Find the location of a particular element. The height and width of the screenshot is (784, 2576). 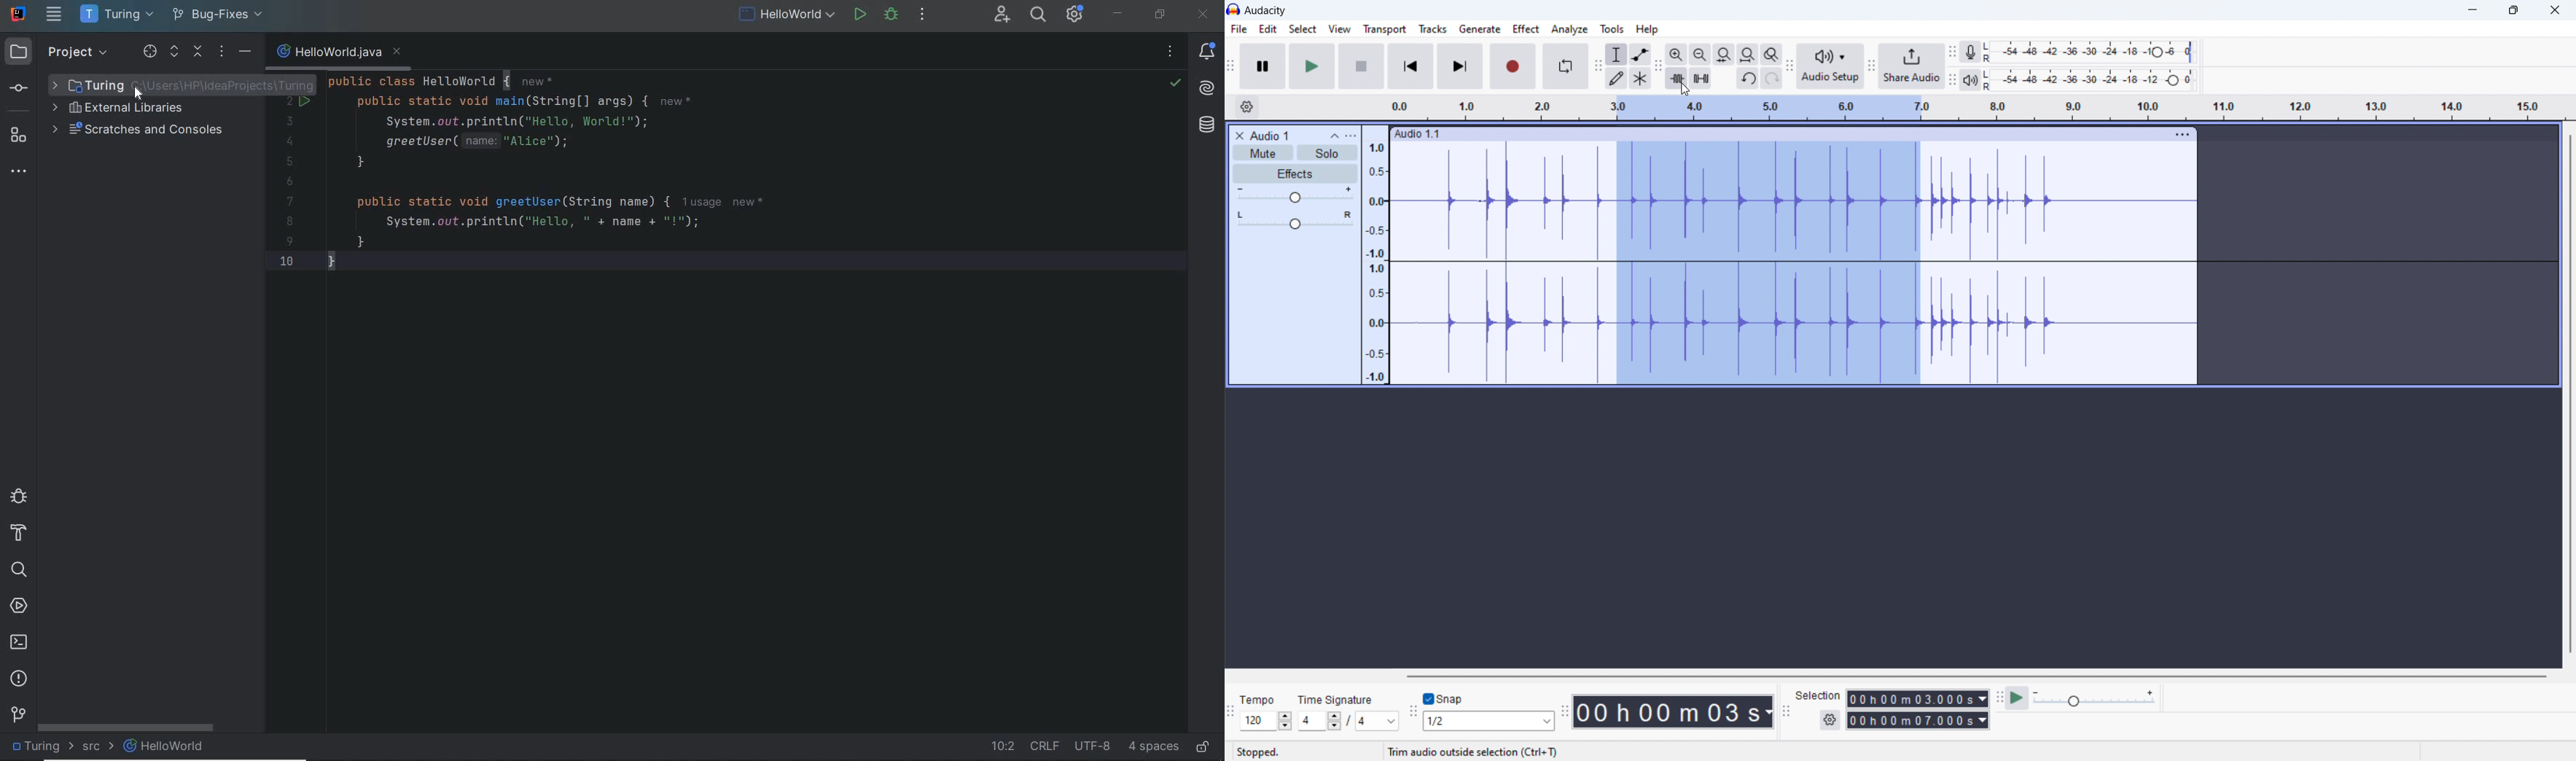

menu is located at coordinates (2181, 135).